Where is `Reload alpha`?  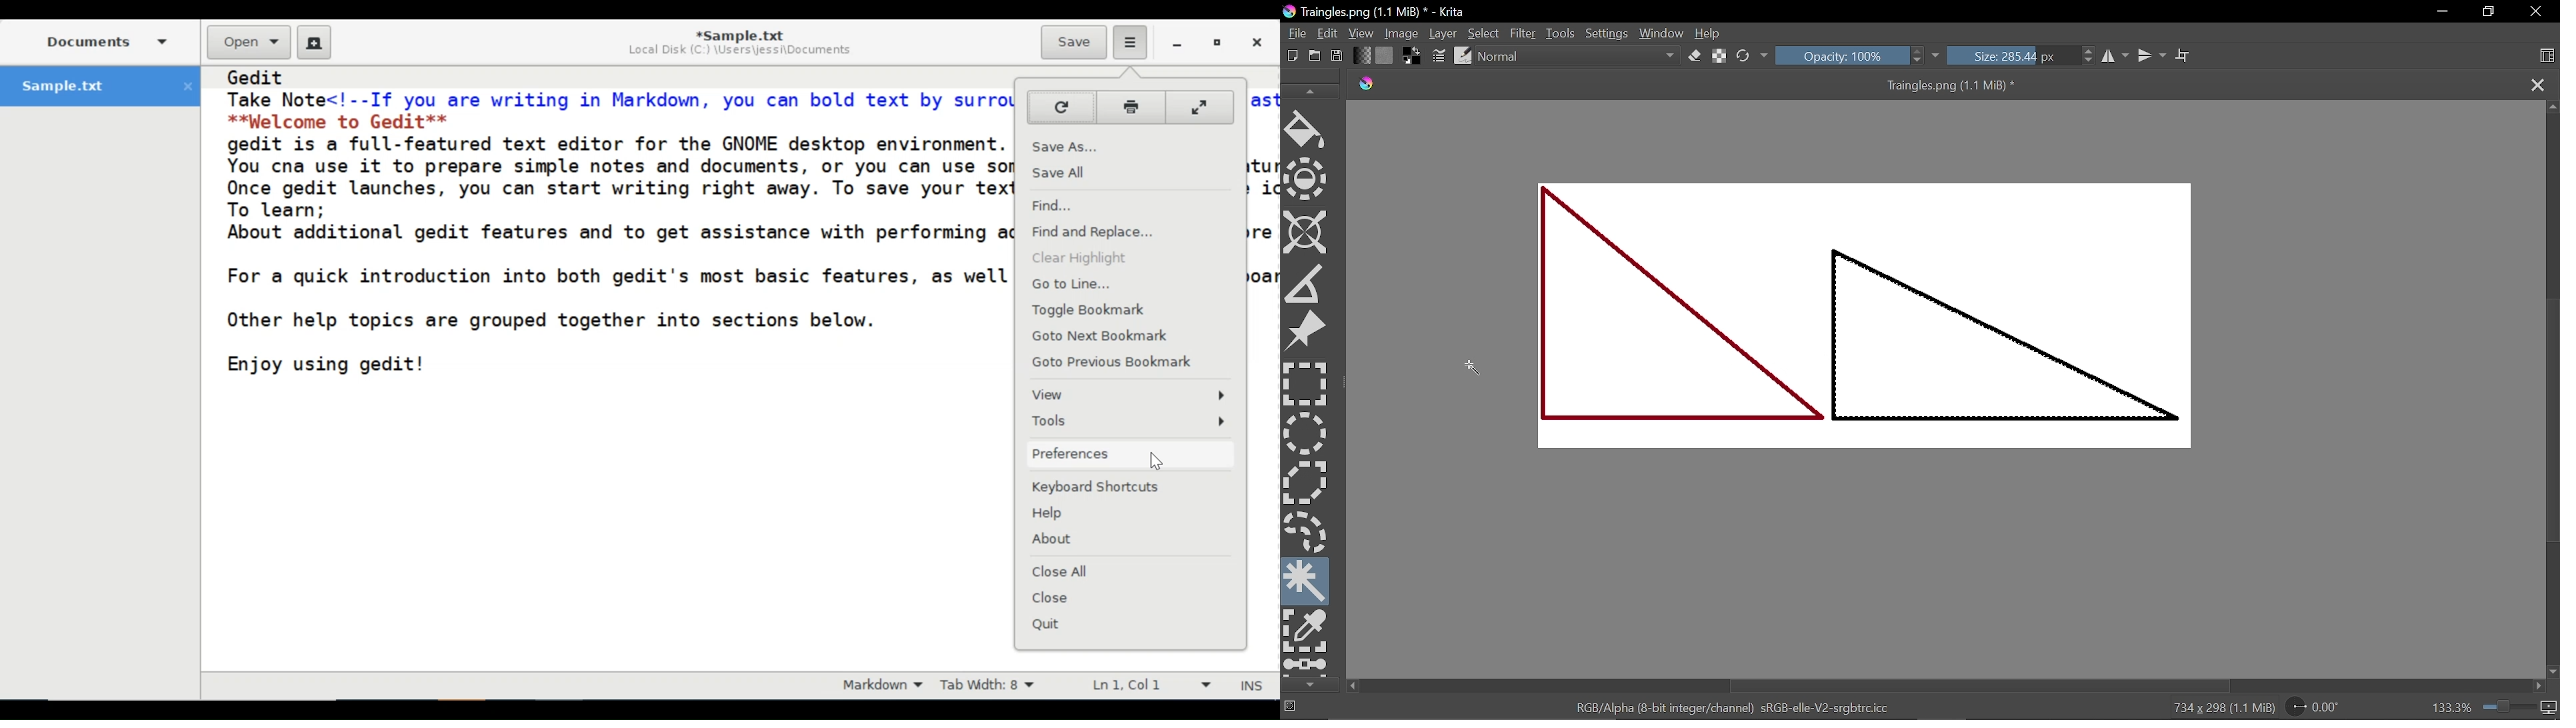 Reload alpha is located at coordinates (1721, 57).